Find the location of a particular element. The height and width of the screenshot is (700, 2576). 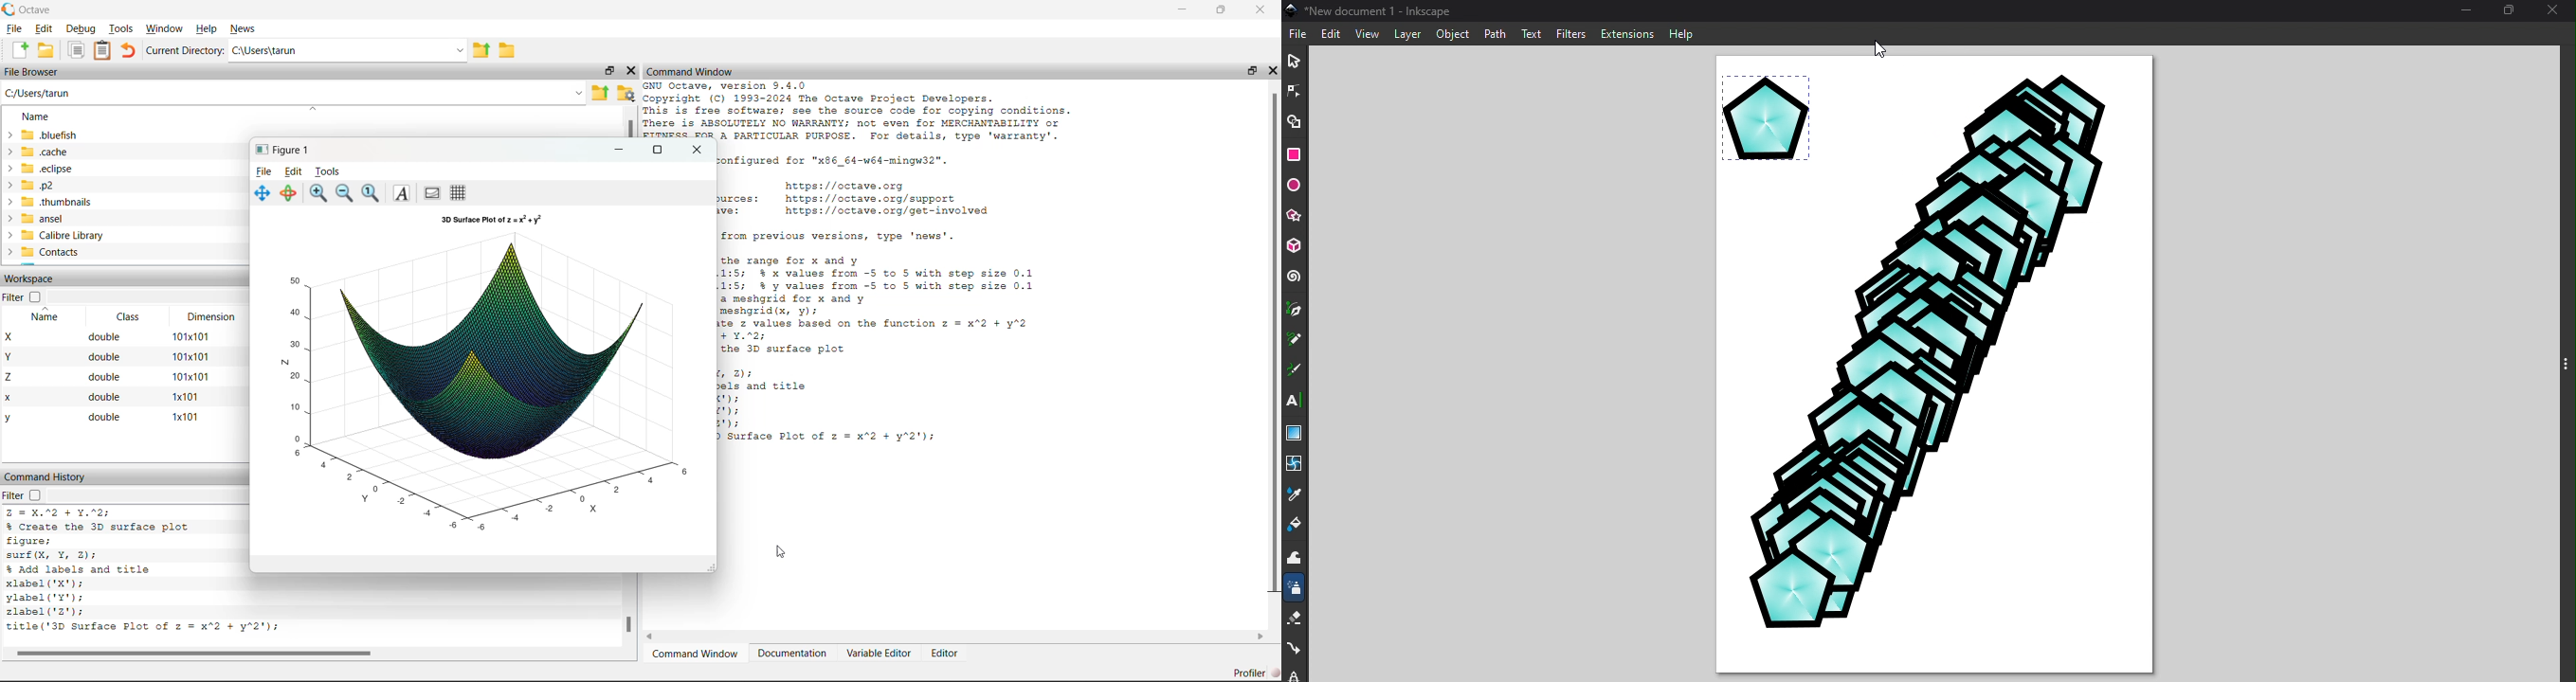

Minimize is located at coordinates (1182, 8).